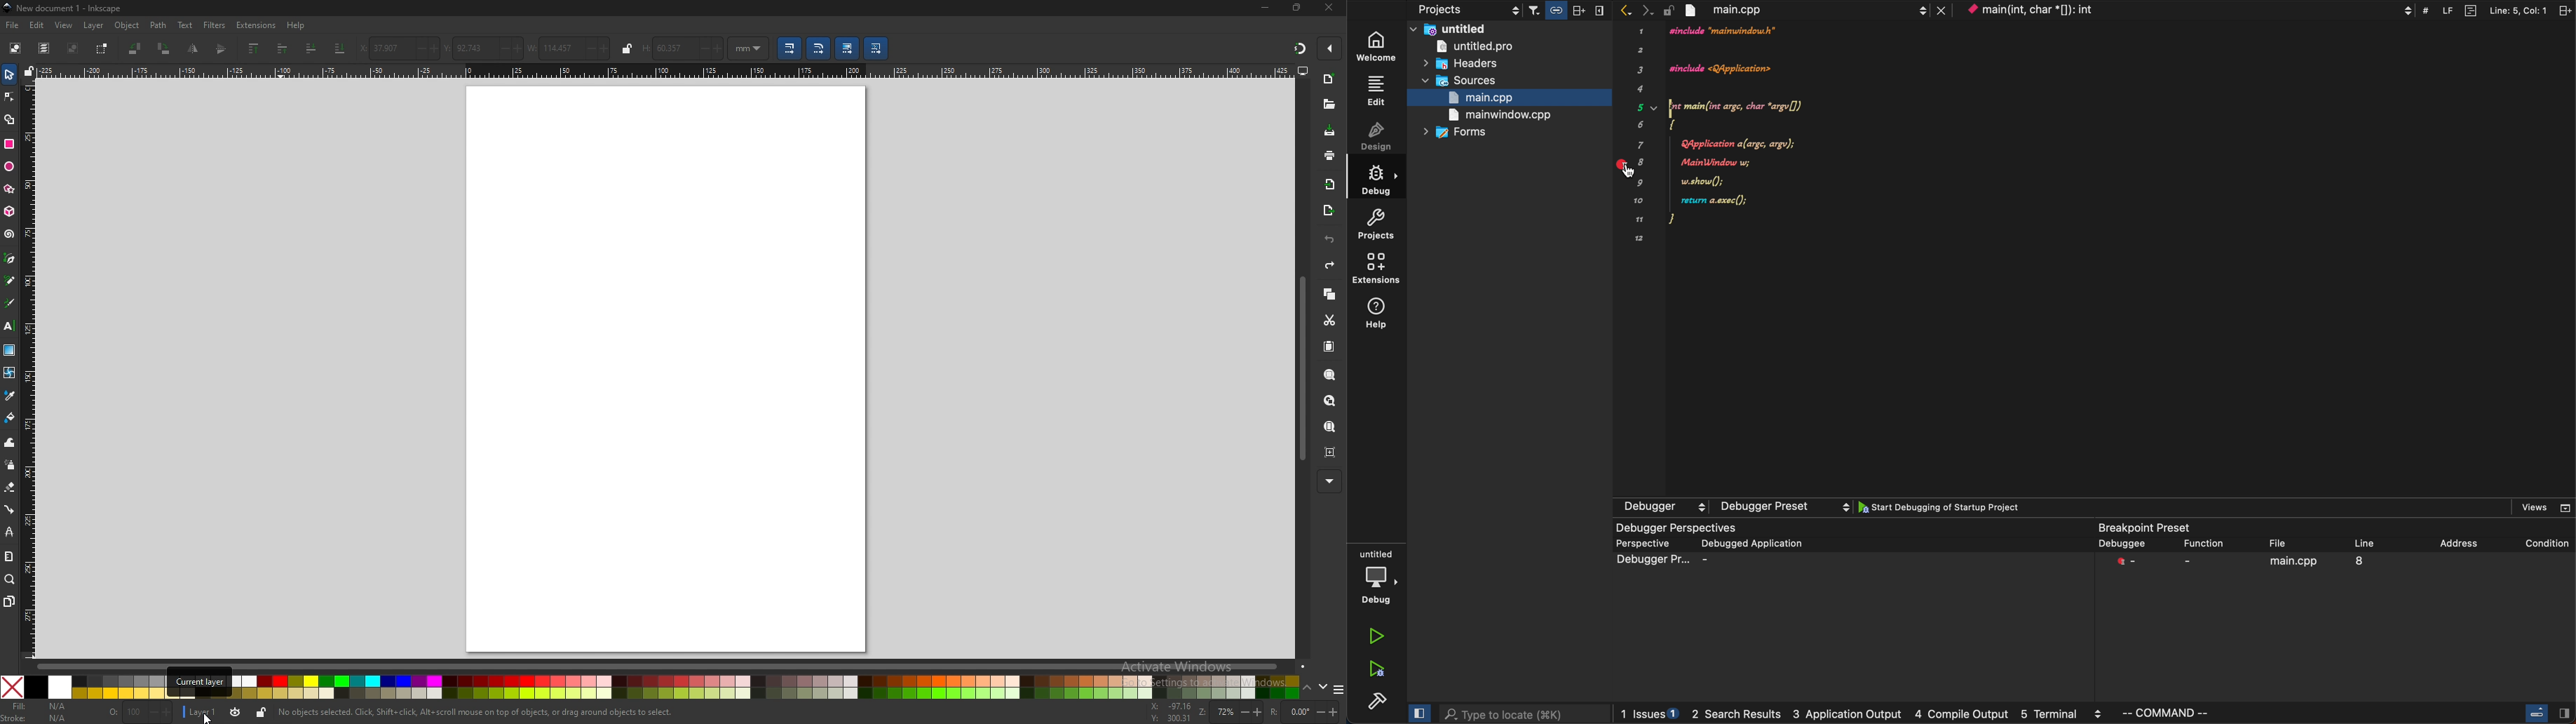 Image resolution: width=2576 pixels, height=728 pixels. I want to click on import, so click(1330, 184).